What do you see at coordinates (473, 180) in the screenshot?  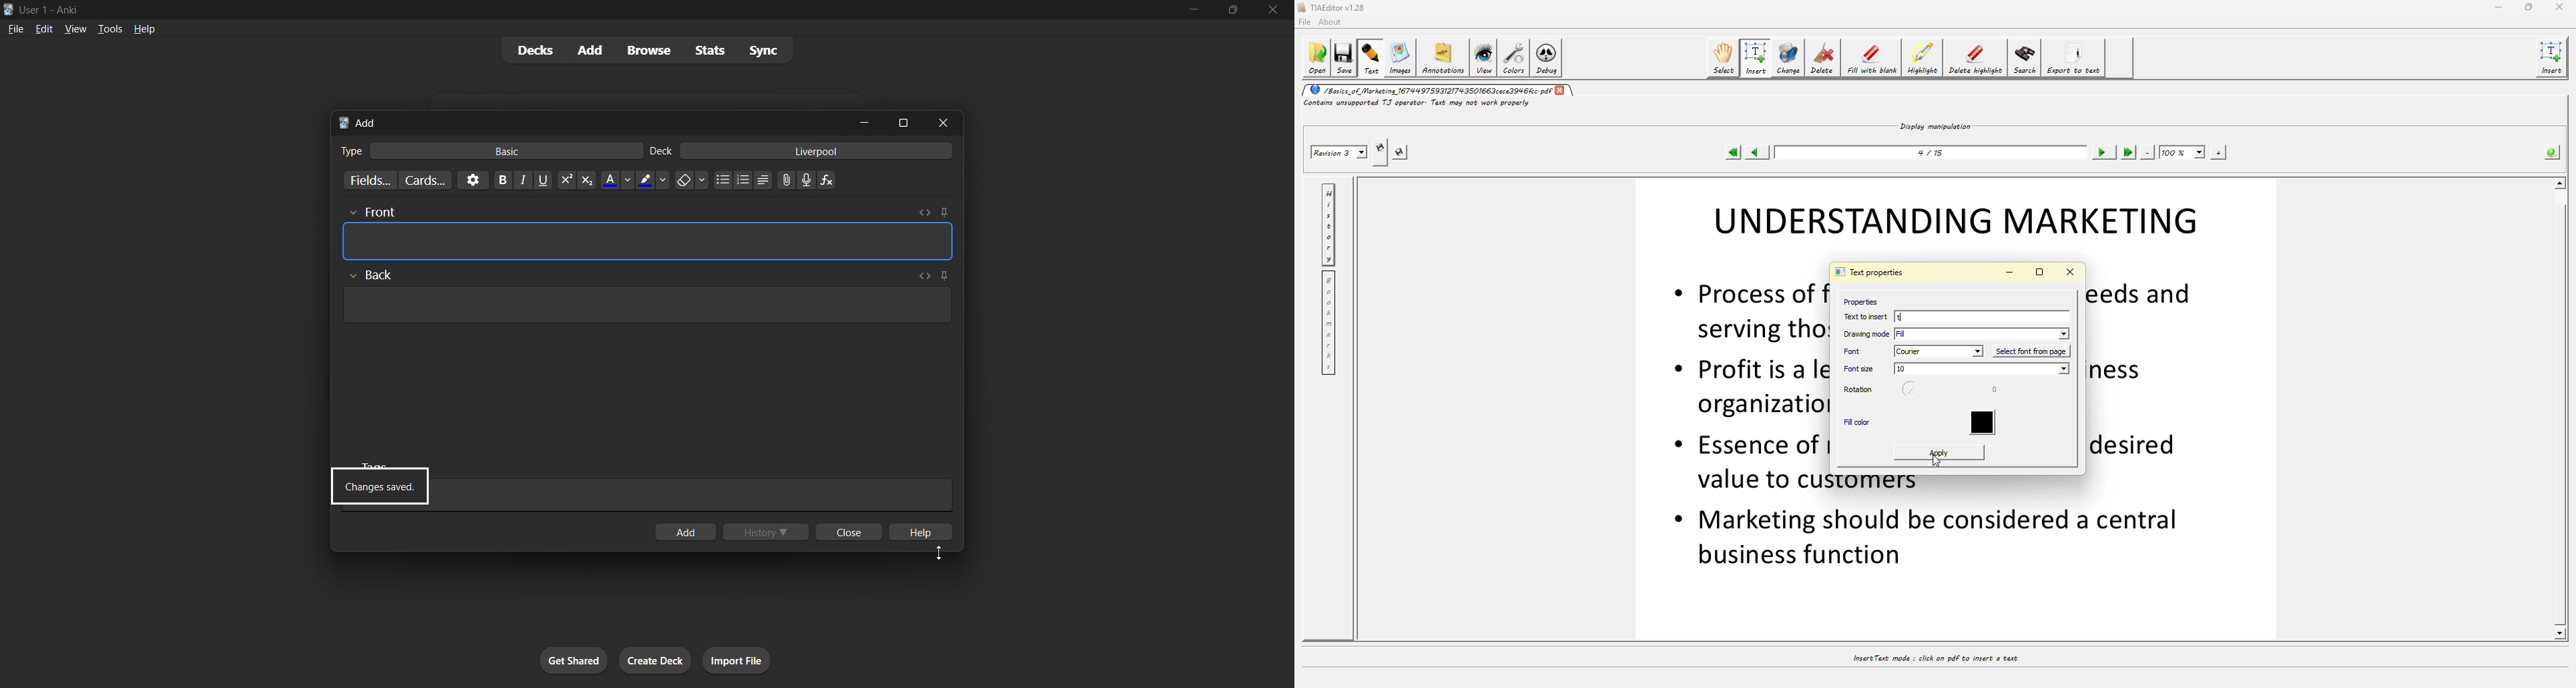 I see `settings` at bounding box center [473, 180].